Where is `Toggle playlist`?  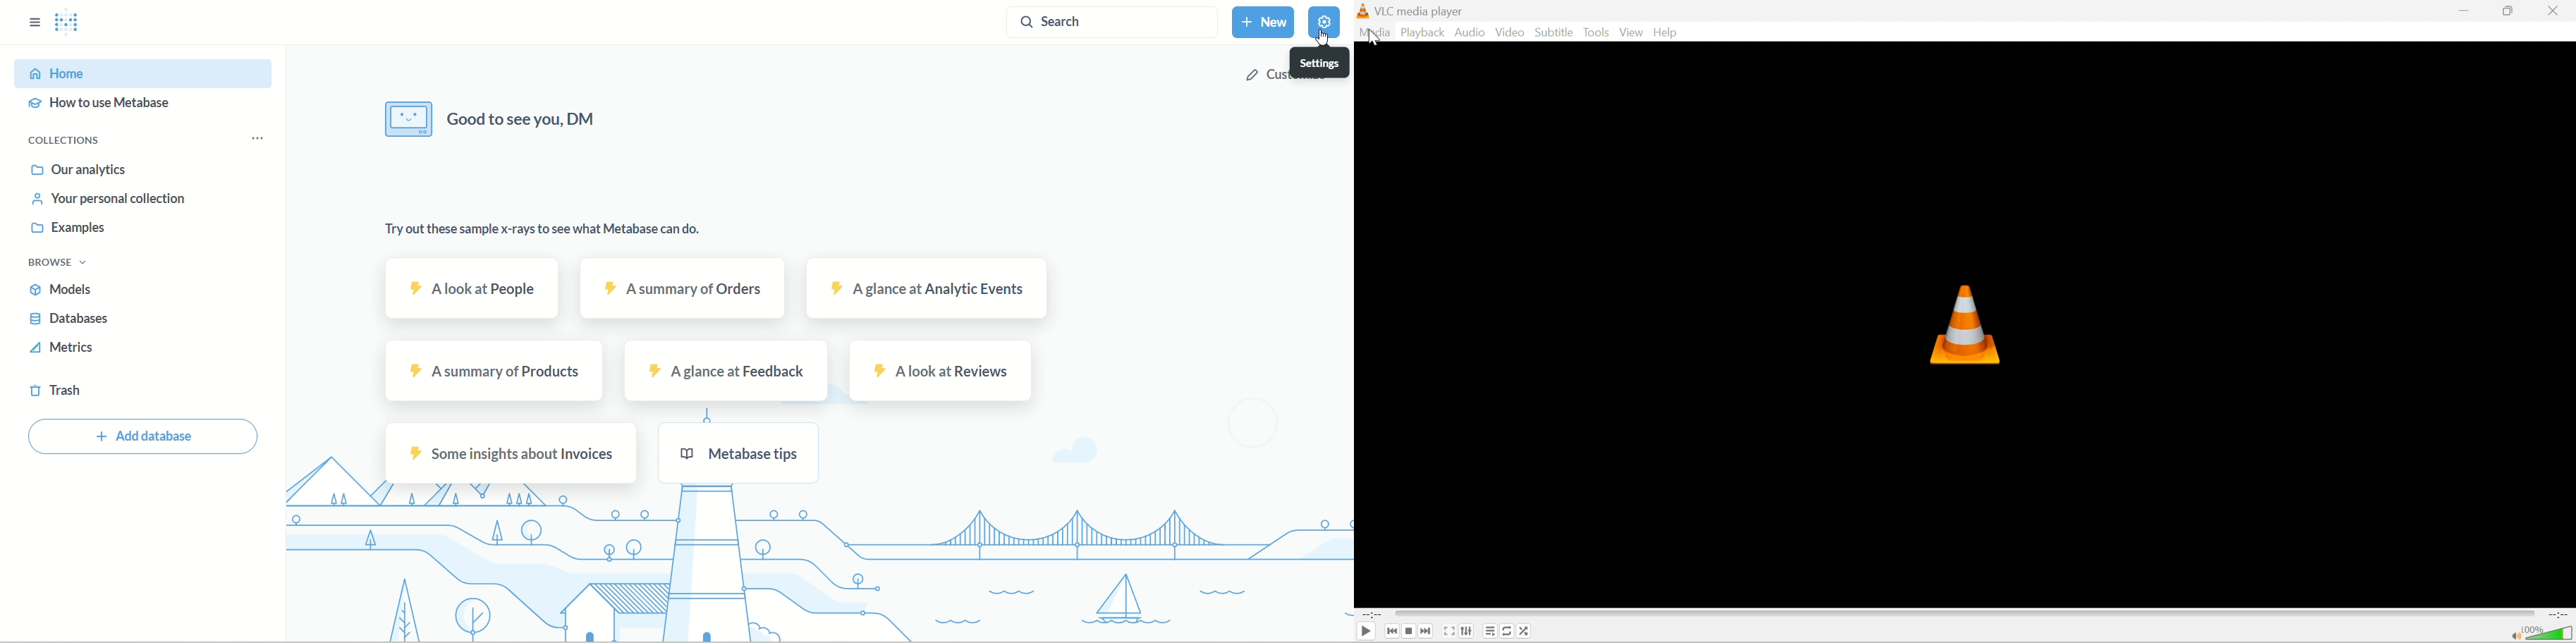 Toggle playlist is located at coordinates (1490, 631).